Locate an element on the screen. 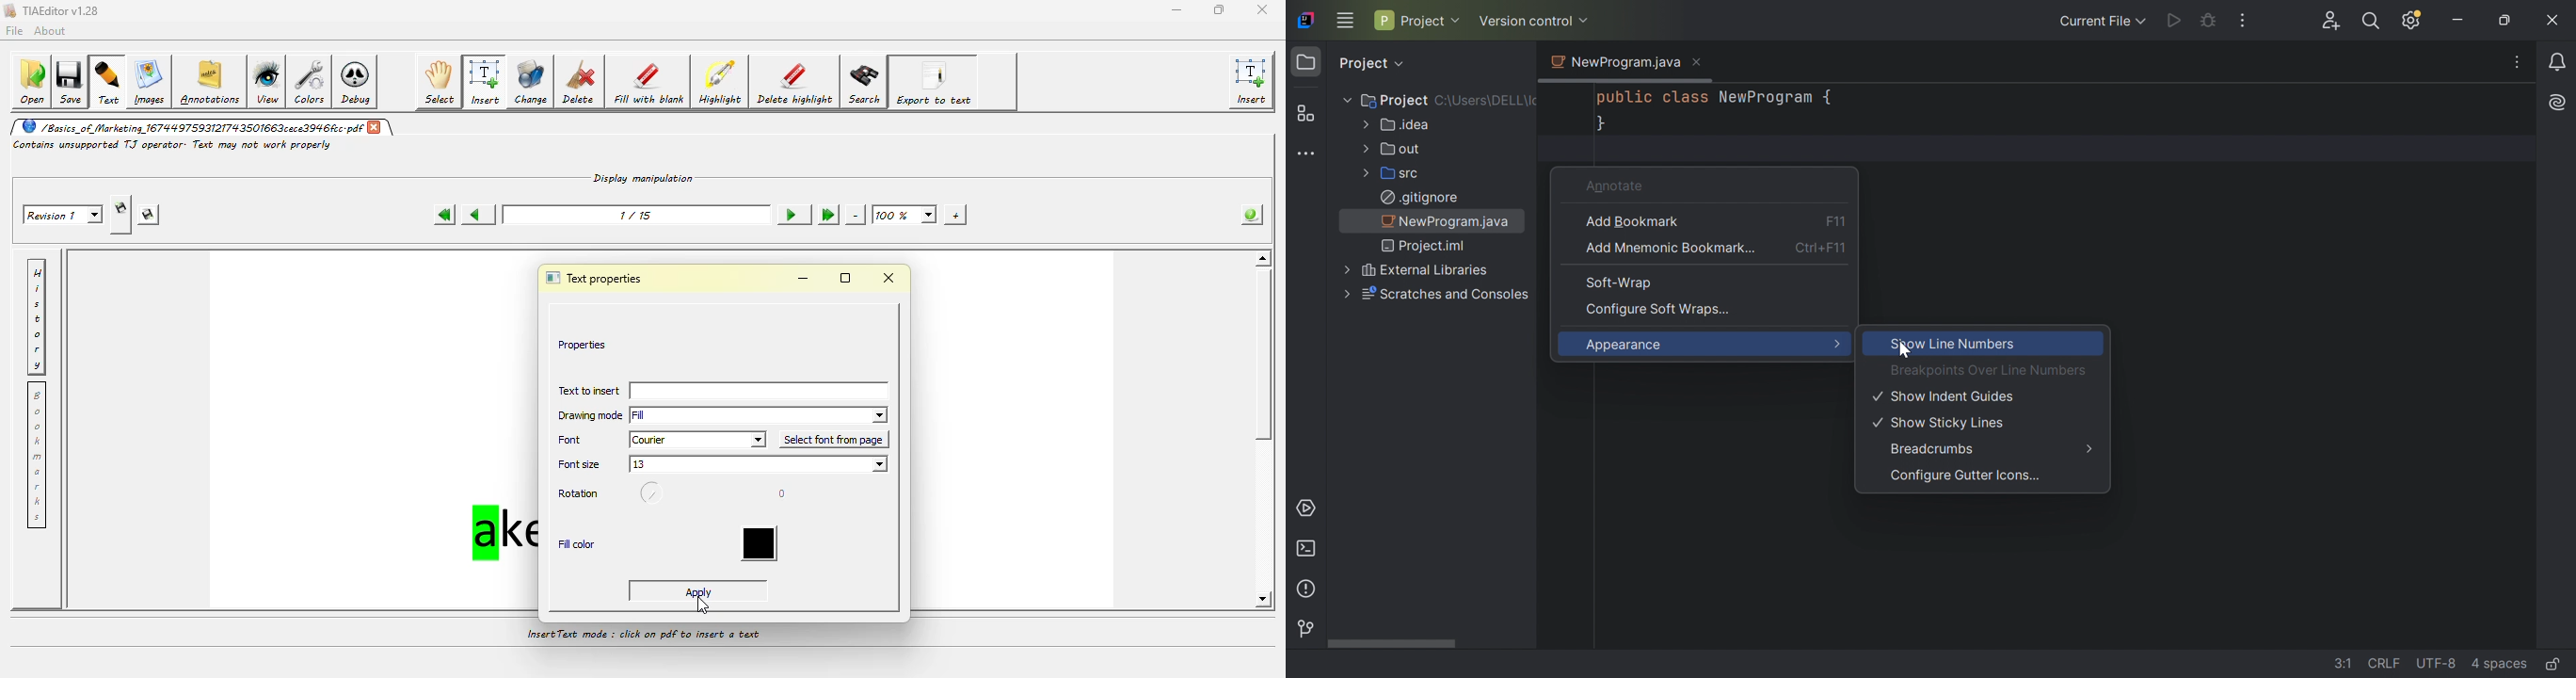 The height and width of the screenshot is (700, 2576). export to text is located at coordinates (936, 82).